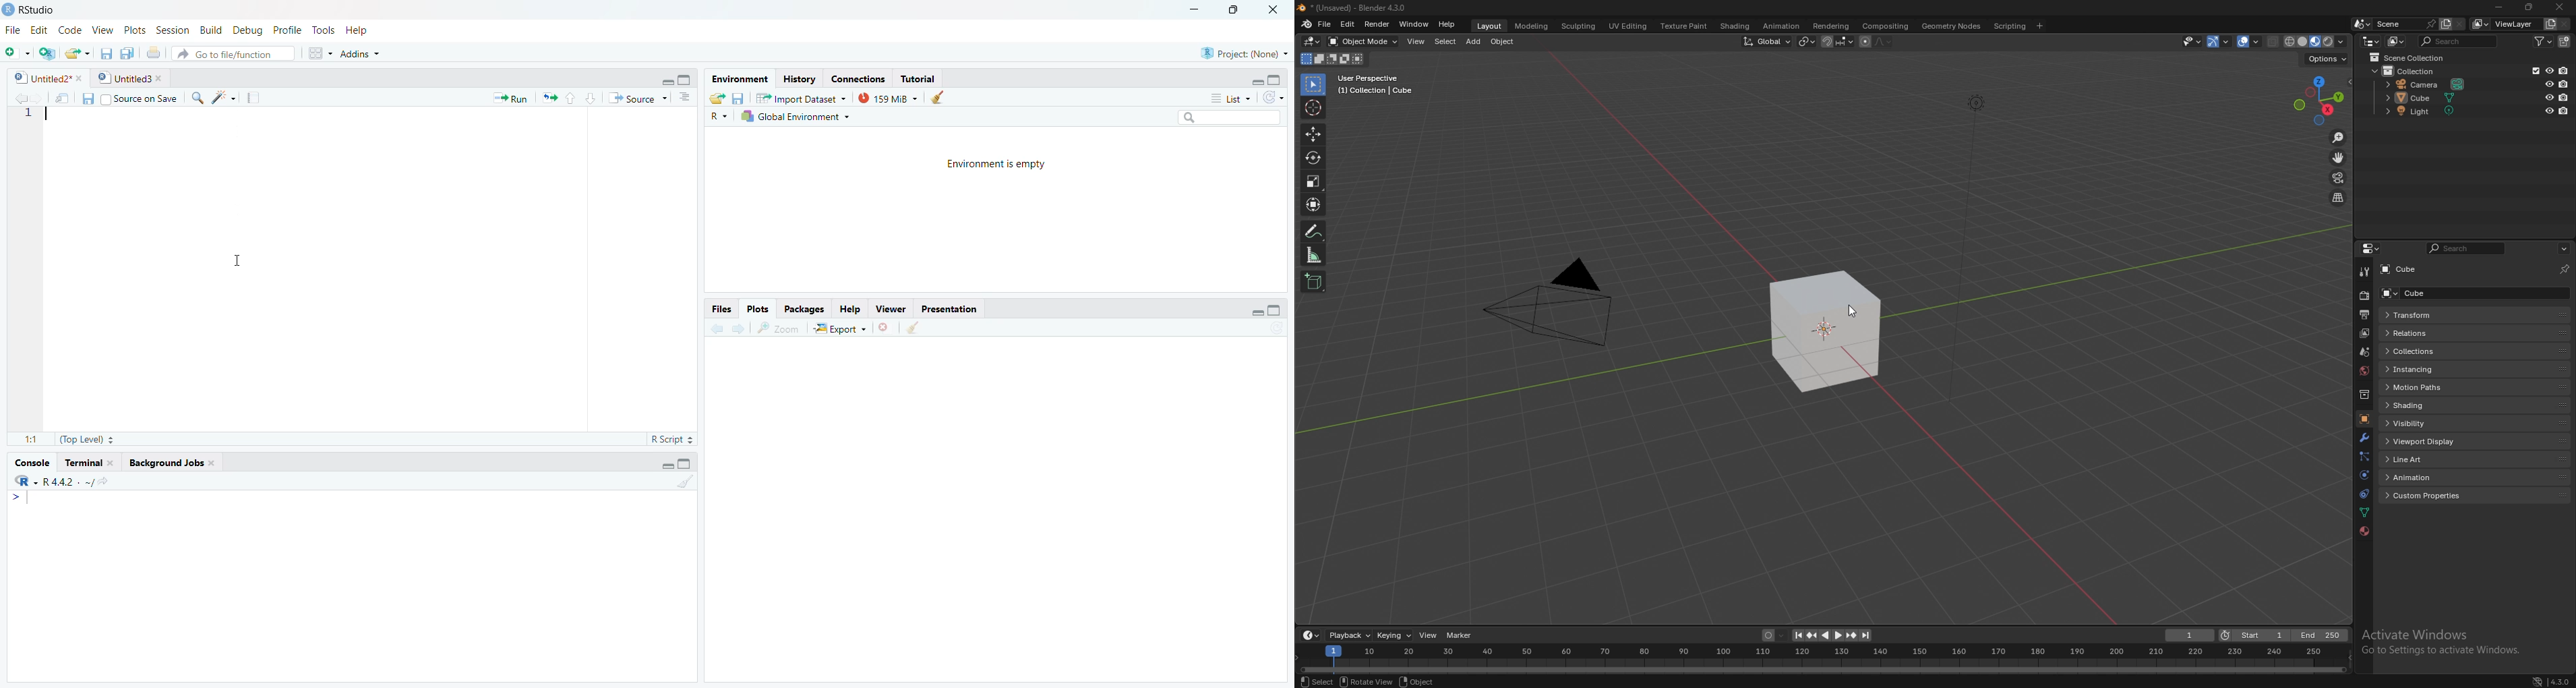  Describe the element at coordinates (253, 98) in the screenshot. I see `Compile Report` at that location.